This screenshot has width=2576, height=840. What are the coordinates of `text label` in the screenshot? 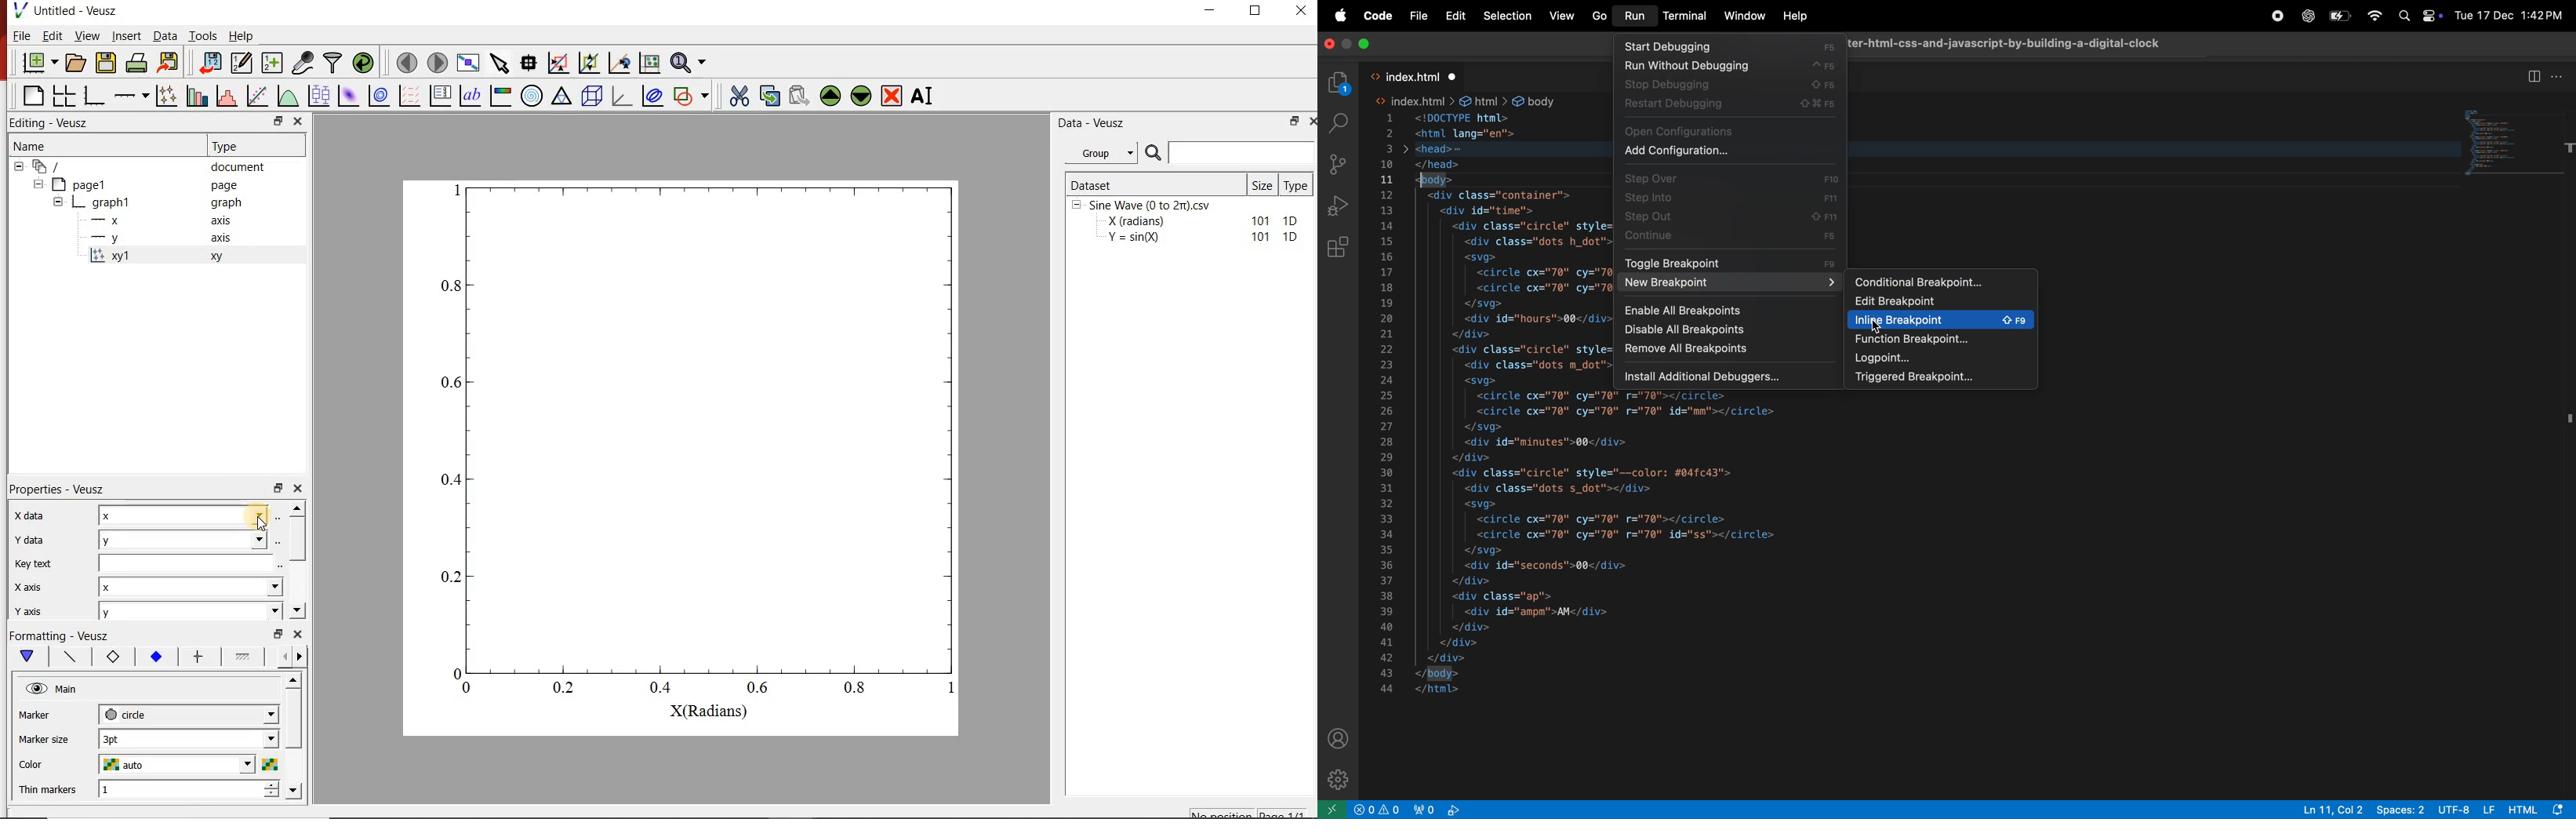 It's located at (471, 96).